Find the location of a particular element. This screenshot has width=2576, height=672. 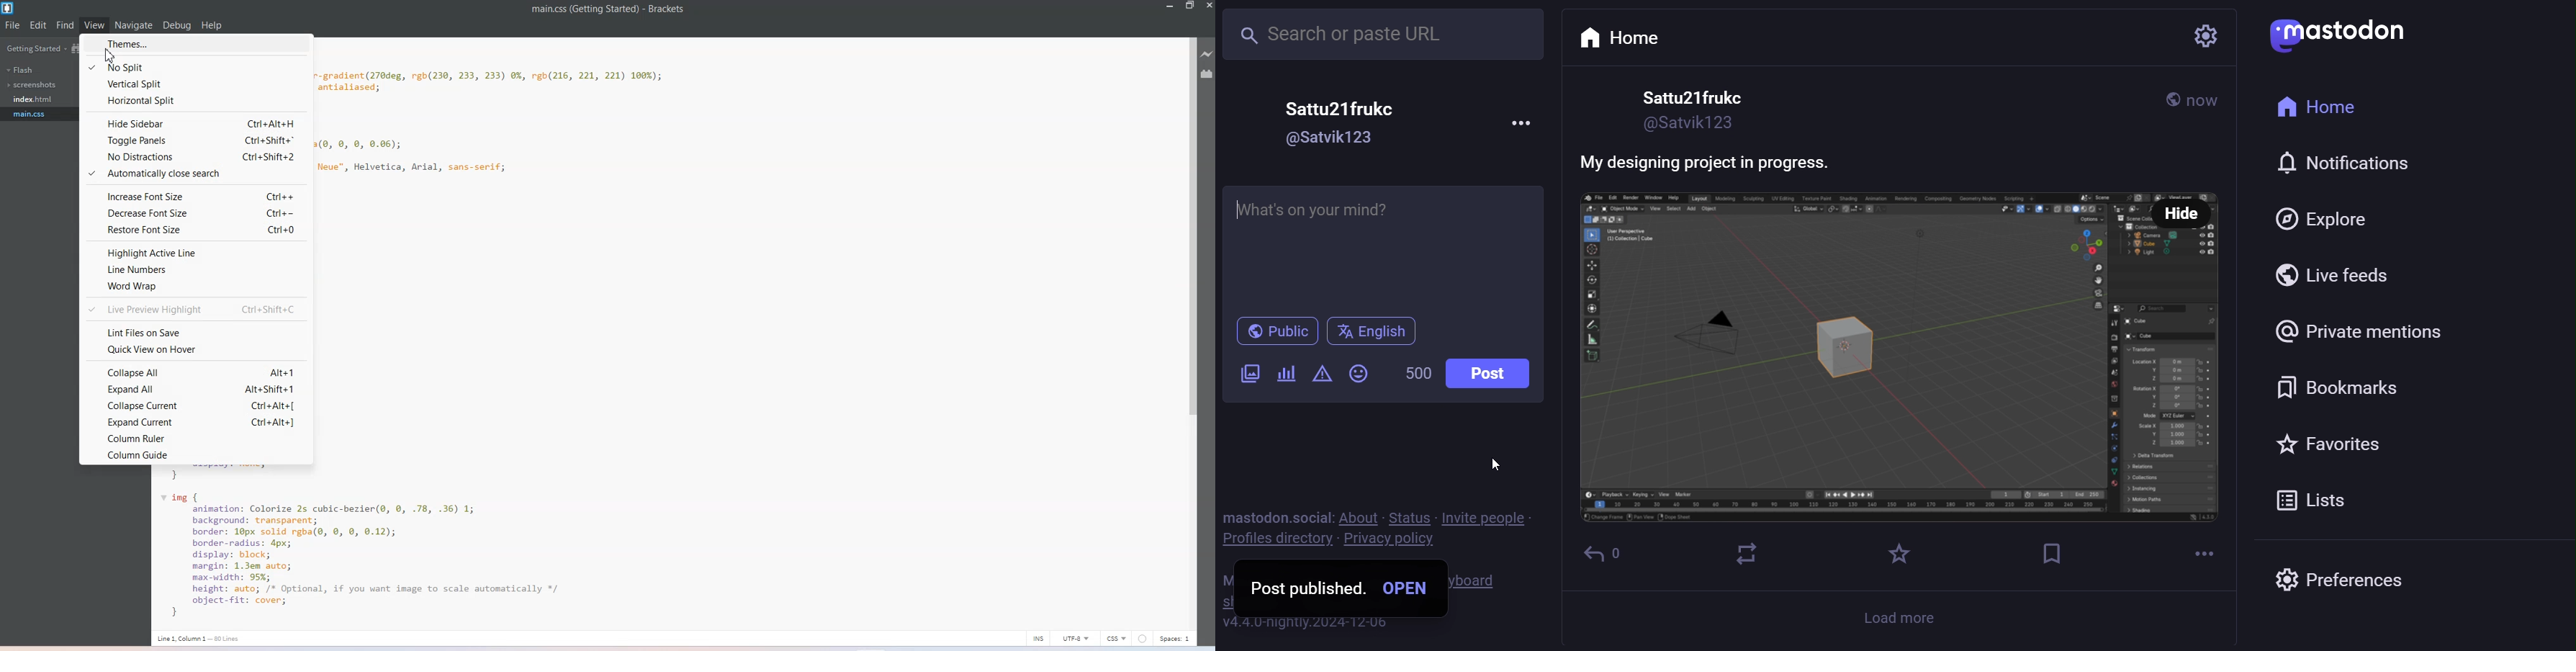

Vertical split is located at coordinates (196, 84).